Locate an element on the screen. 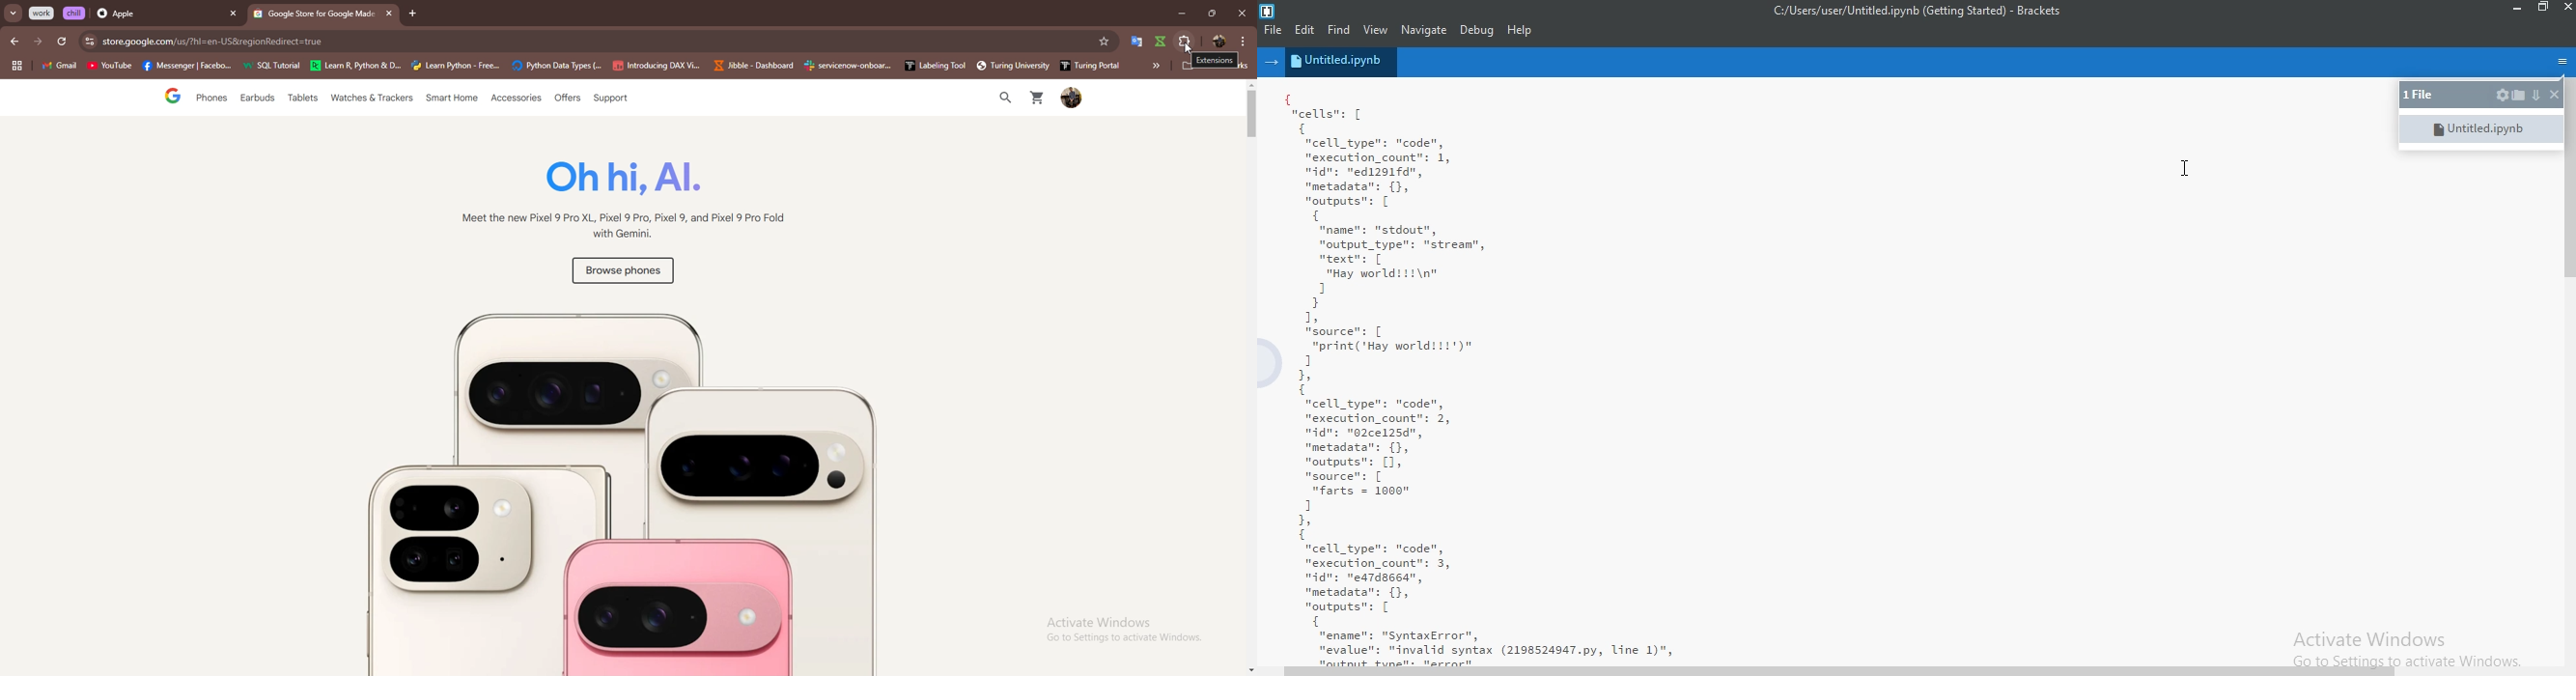  search is located at coordinates (1001, 98).